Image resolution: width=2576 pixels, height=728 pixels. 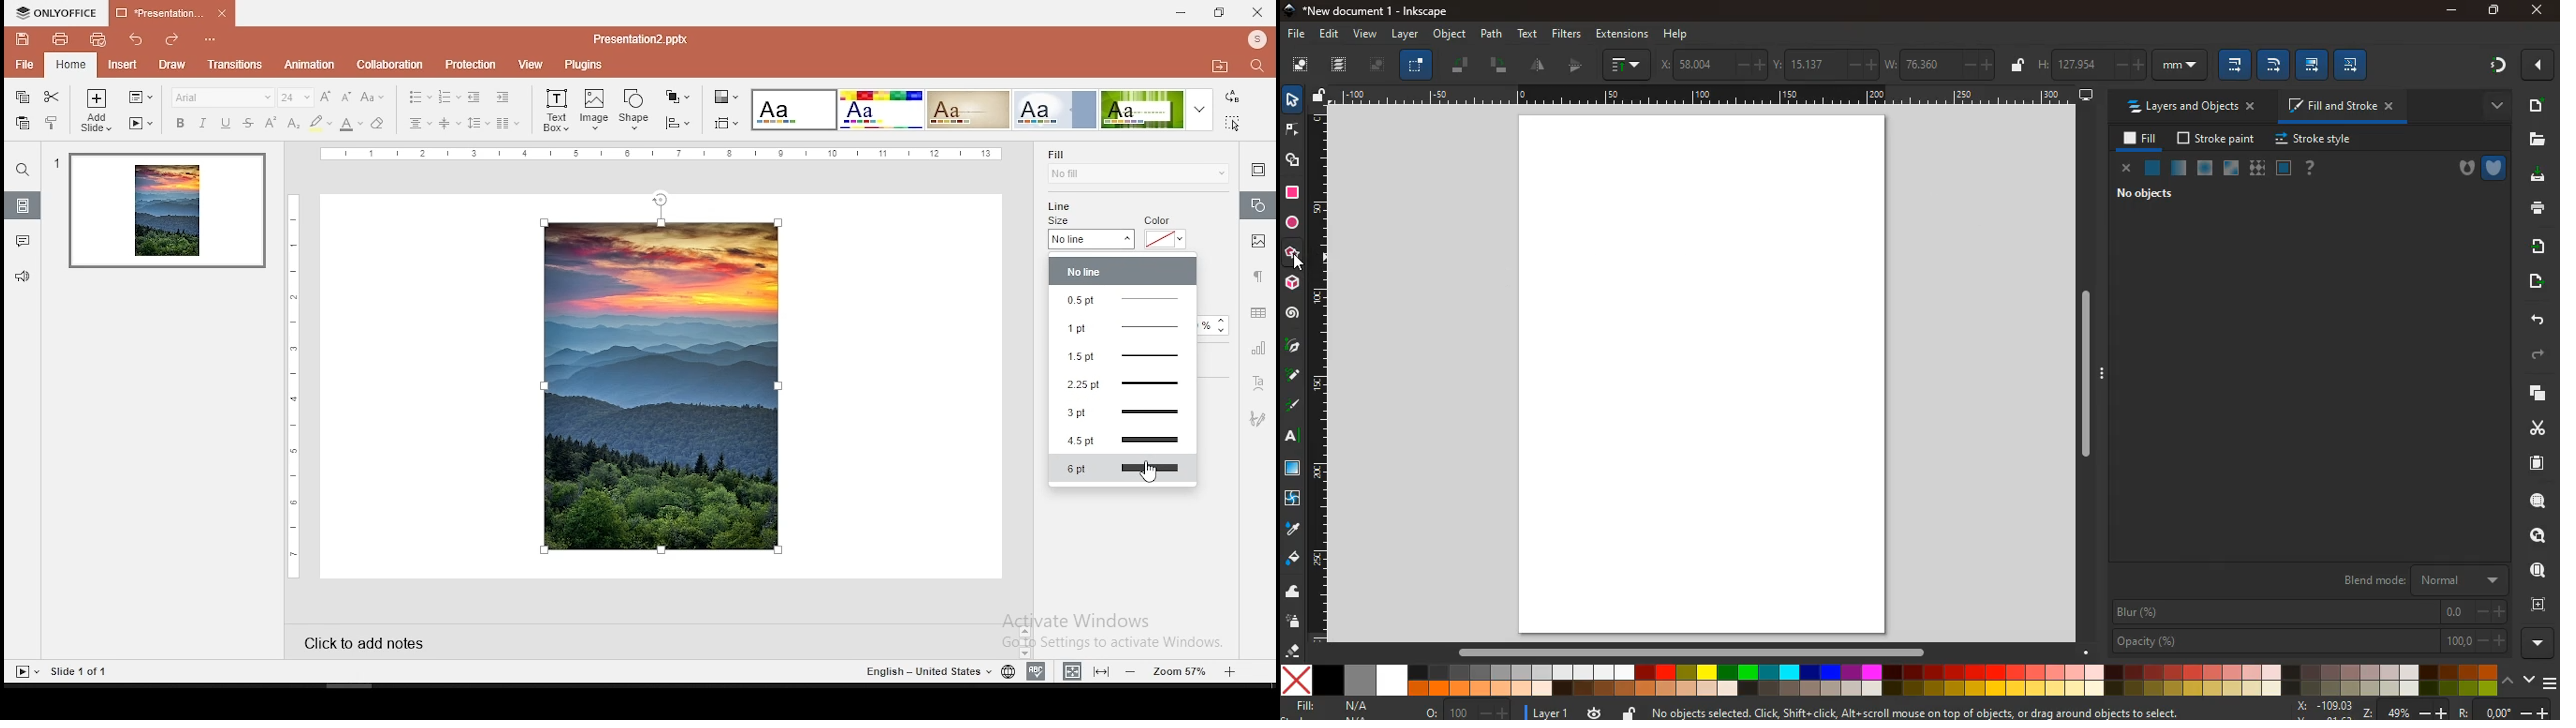 What do you see at coordinates (1830, 67) in the screenshot?
I see `coordinates` at bounding box center [1830, 67].